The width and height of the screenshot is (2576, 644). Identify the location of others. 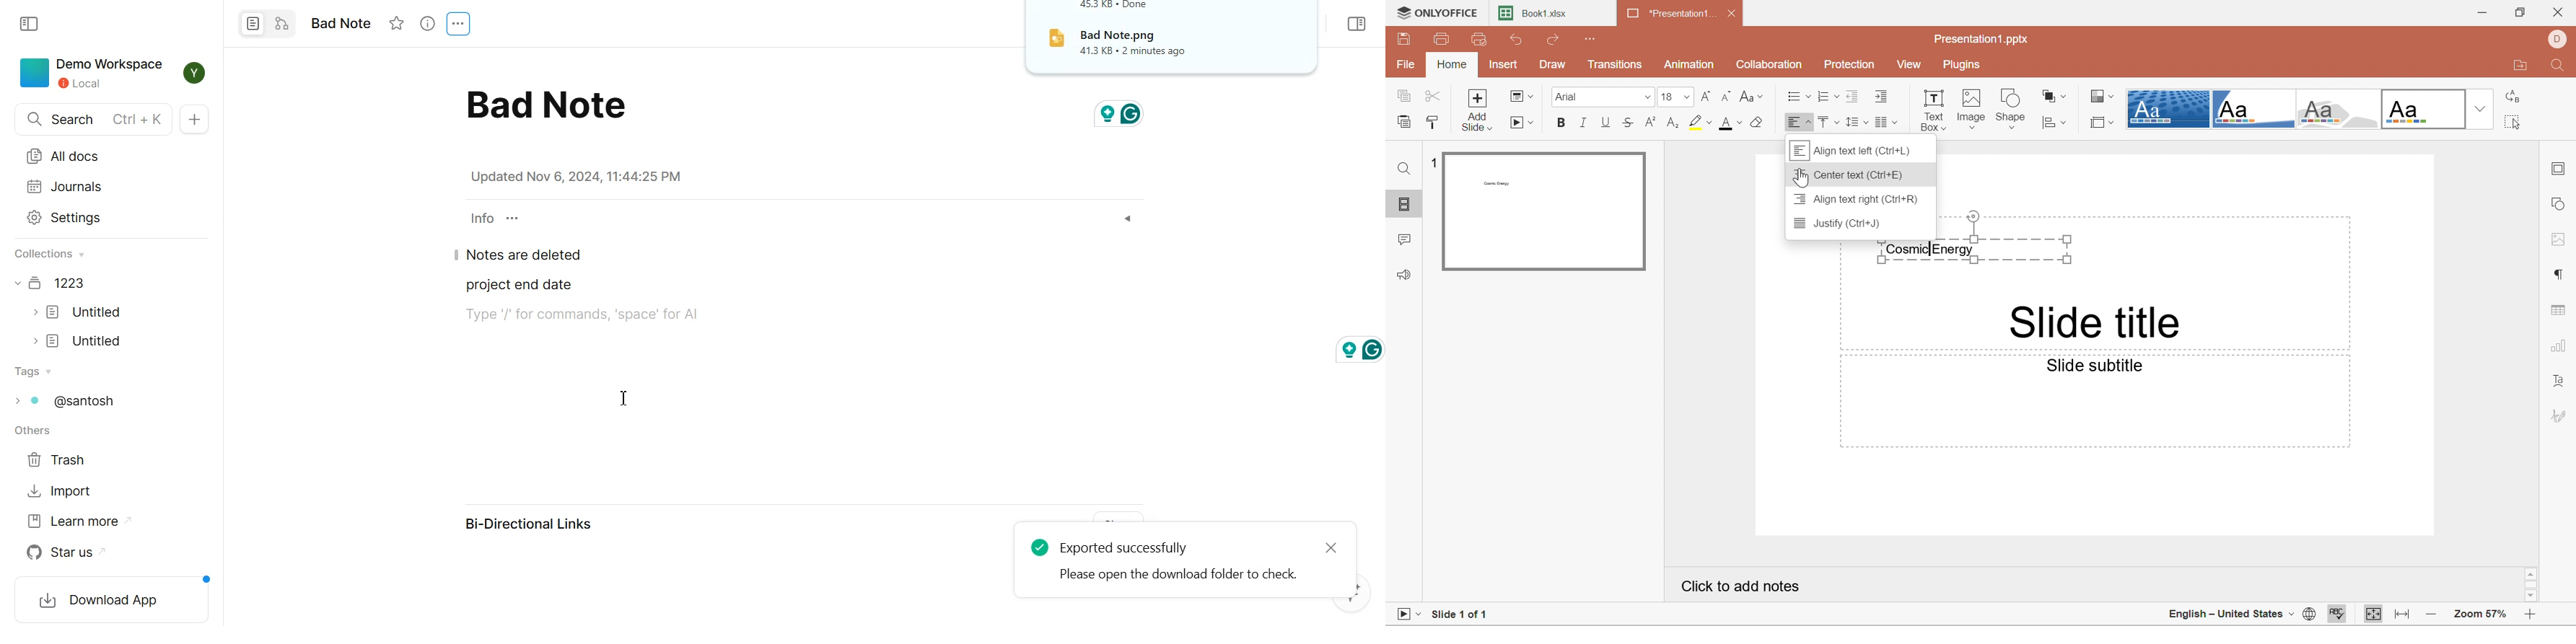
(33, 431).